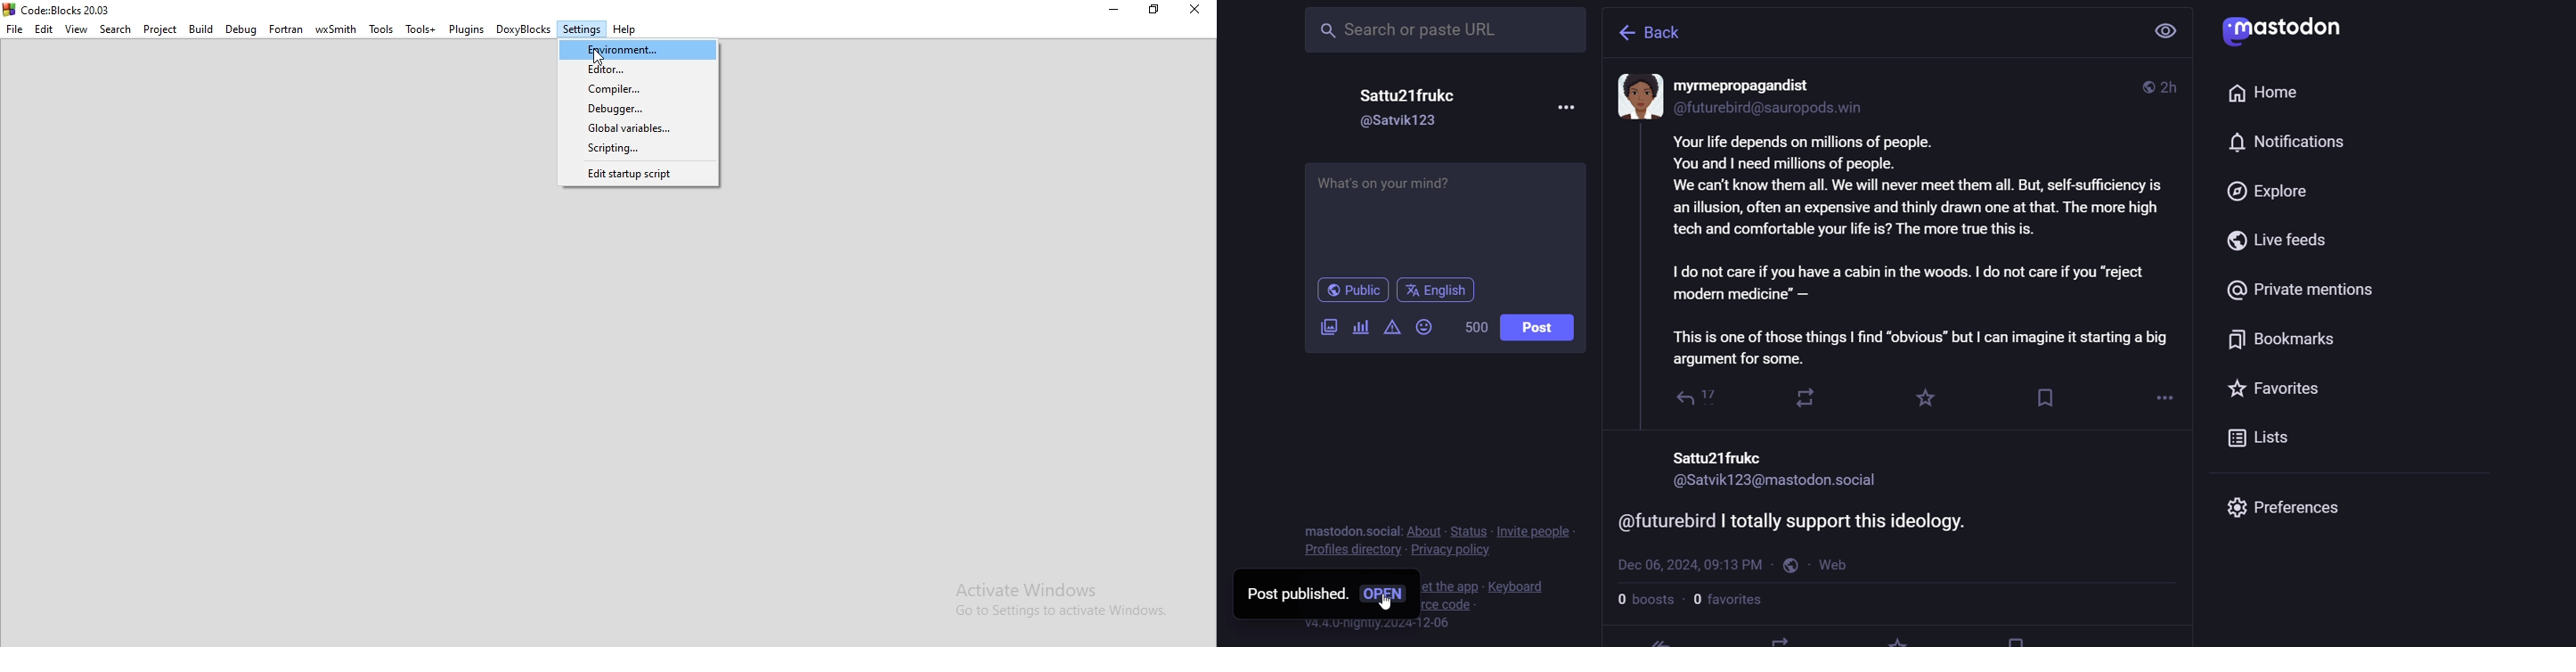 The height and width of the screenshot is (672, 2576). I want to click on mastodon social, so click(1349, 530).